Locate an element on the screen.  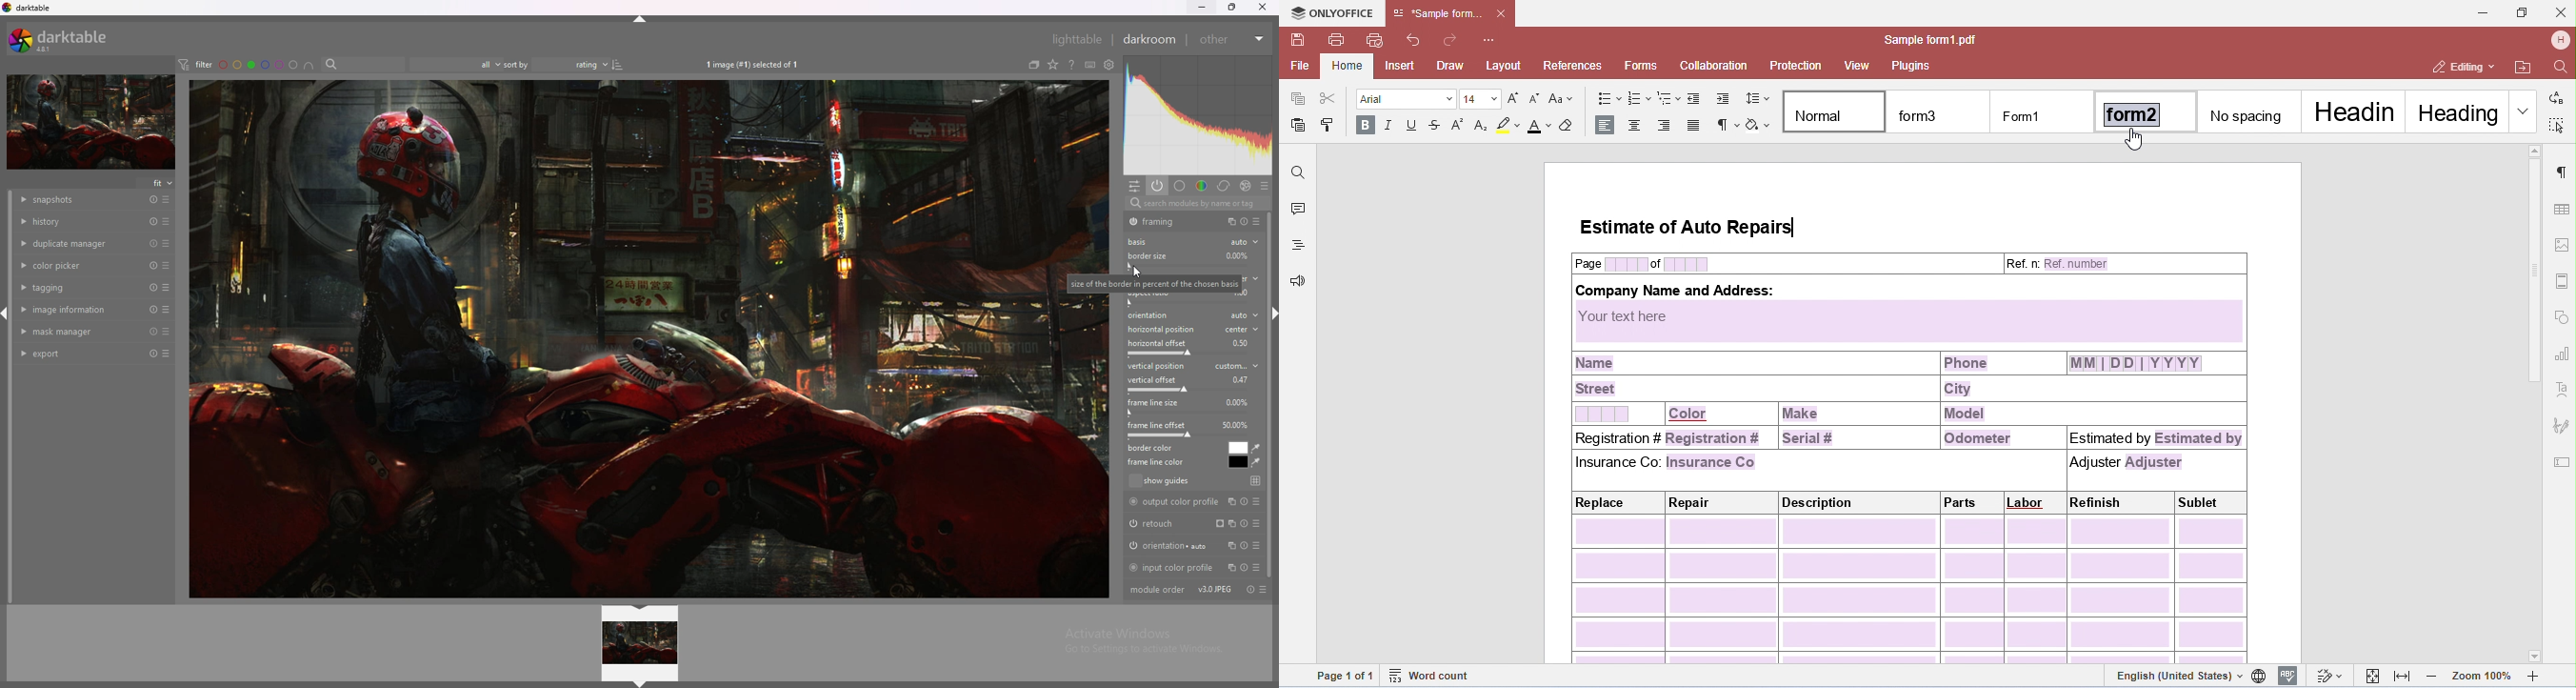
reset is located at coordinates (153, 331).